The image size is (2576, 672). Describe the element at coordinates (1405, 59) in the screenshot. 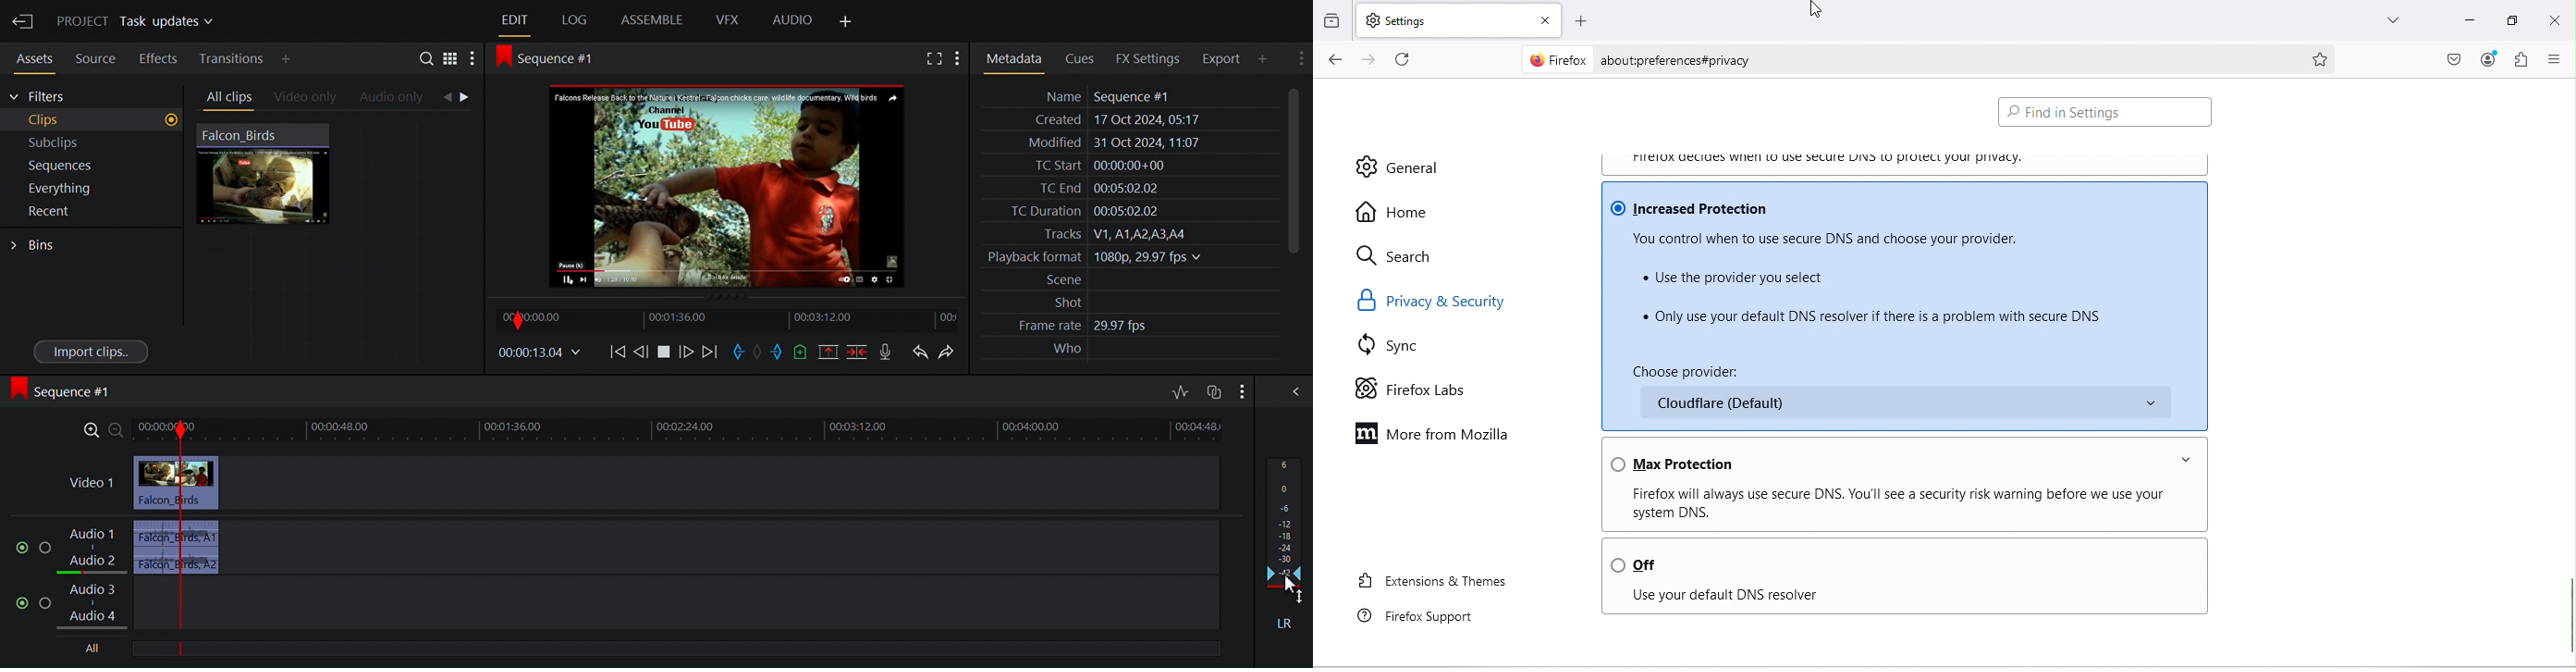

I see `Reload current page` at that location.